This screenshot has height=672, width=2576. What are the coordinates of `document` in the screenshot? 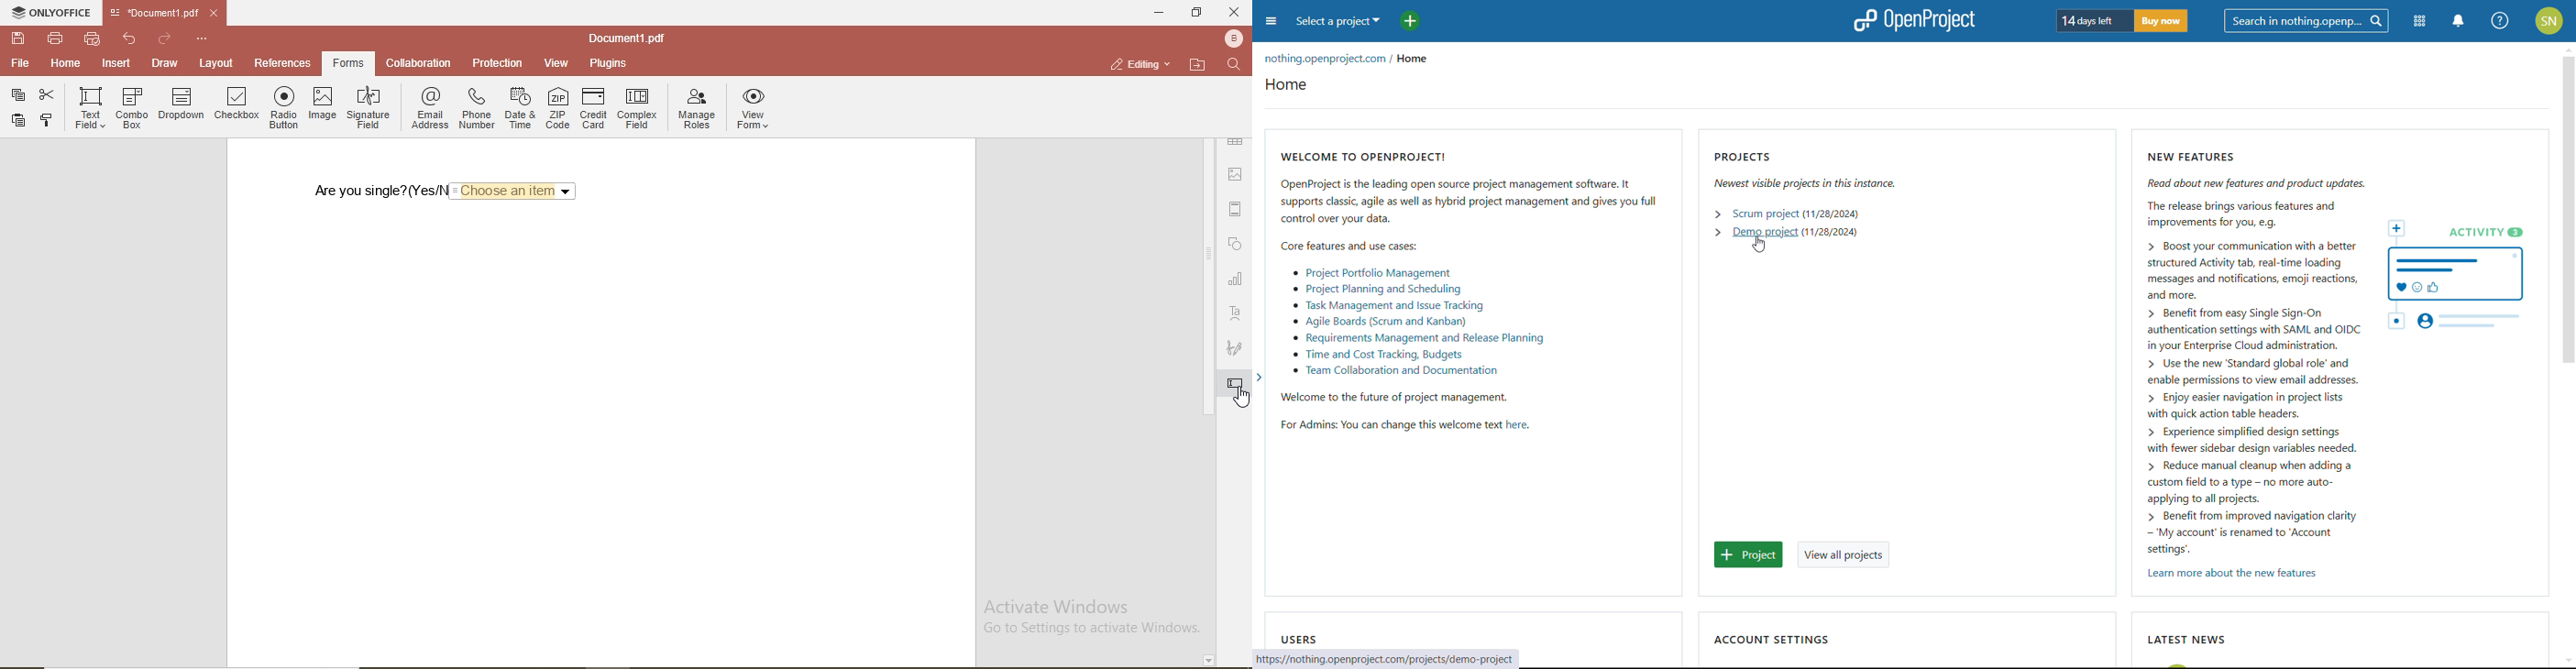 It's located at (624, 38).